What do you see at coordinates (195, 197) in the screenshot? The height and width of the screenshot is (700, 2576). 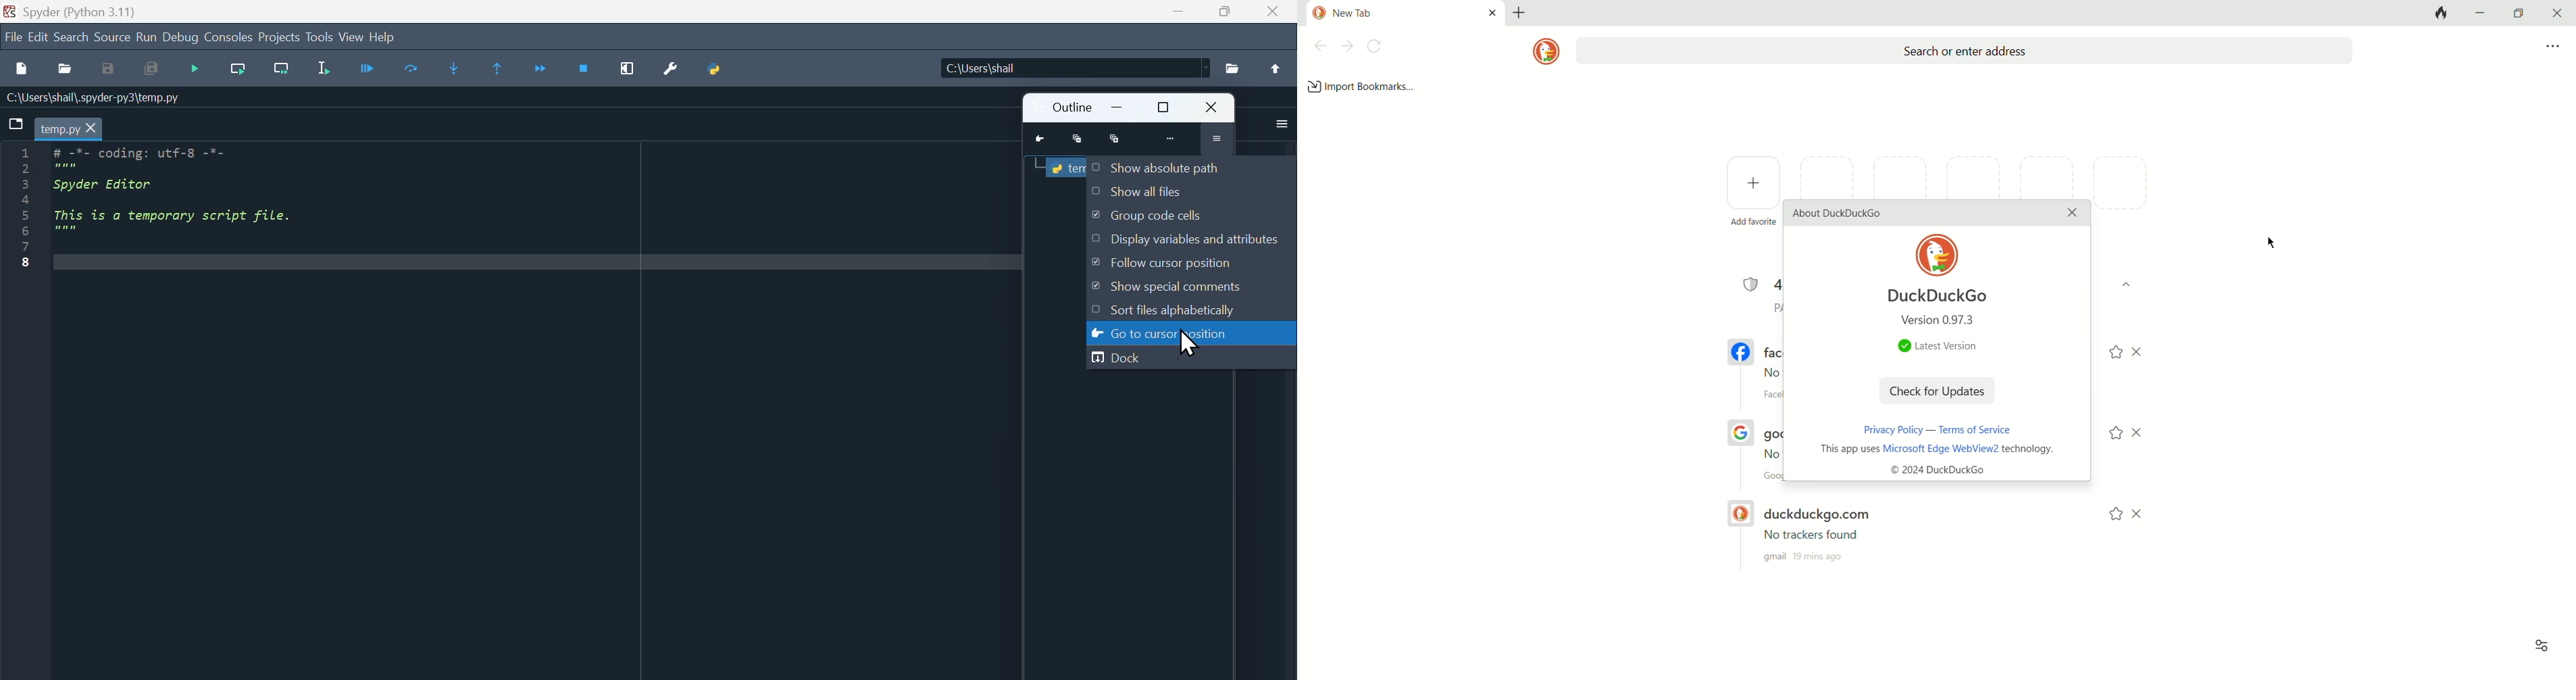 I see `# -7- coding: utr-8 -"-Spyder EditorThis is a temporary script file.` at bounding box center [195, 197].